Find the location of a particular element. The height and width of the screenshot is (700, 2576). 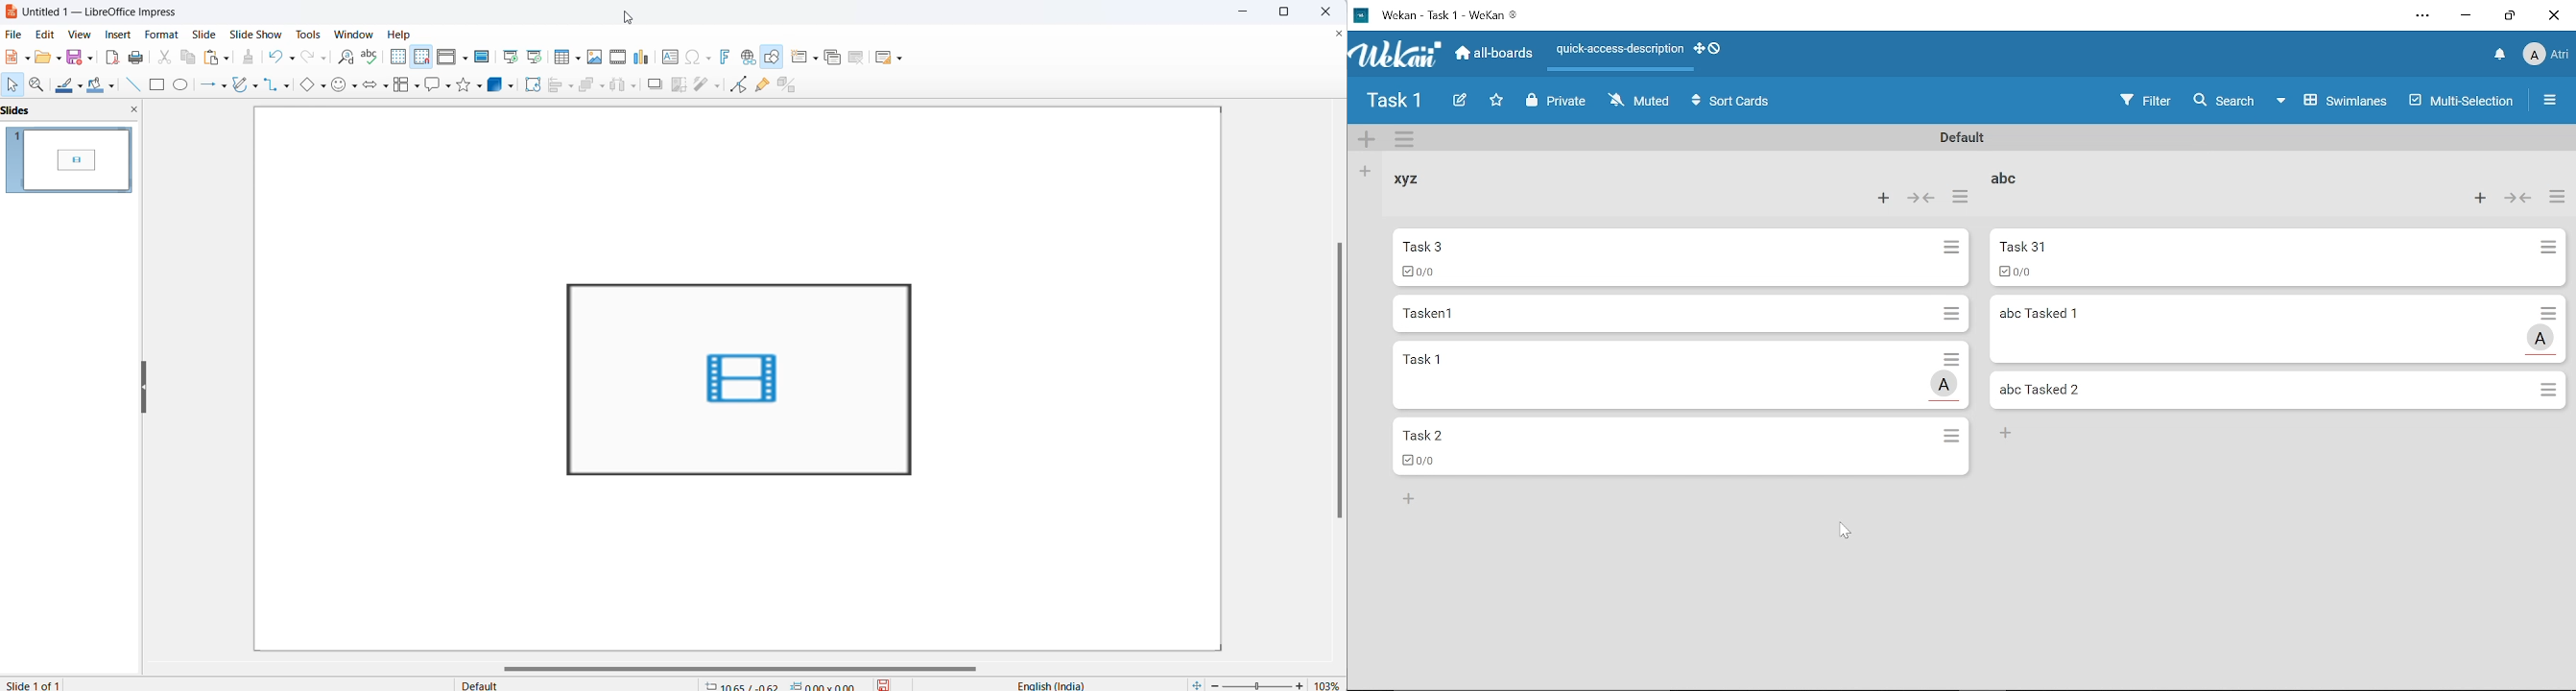

Multilanes is located at coordinates (2464, 103).